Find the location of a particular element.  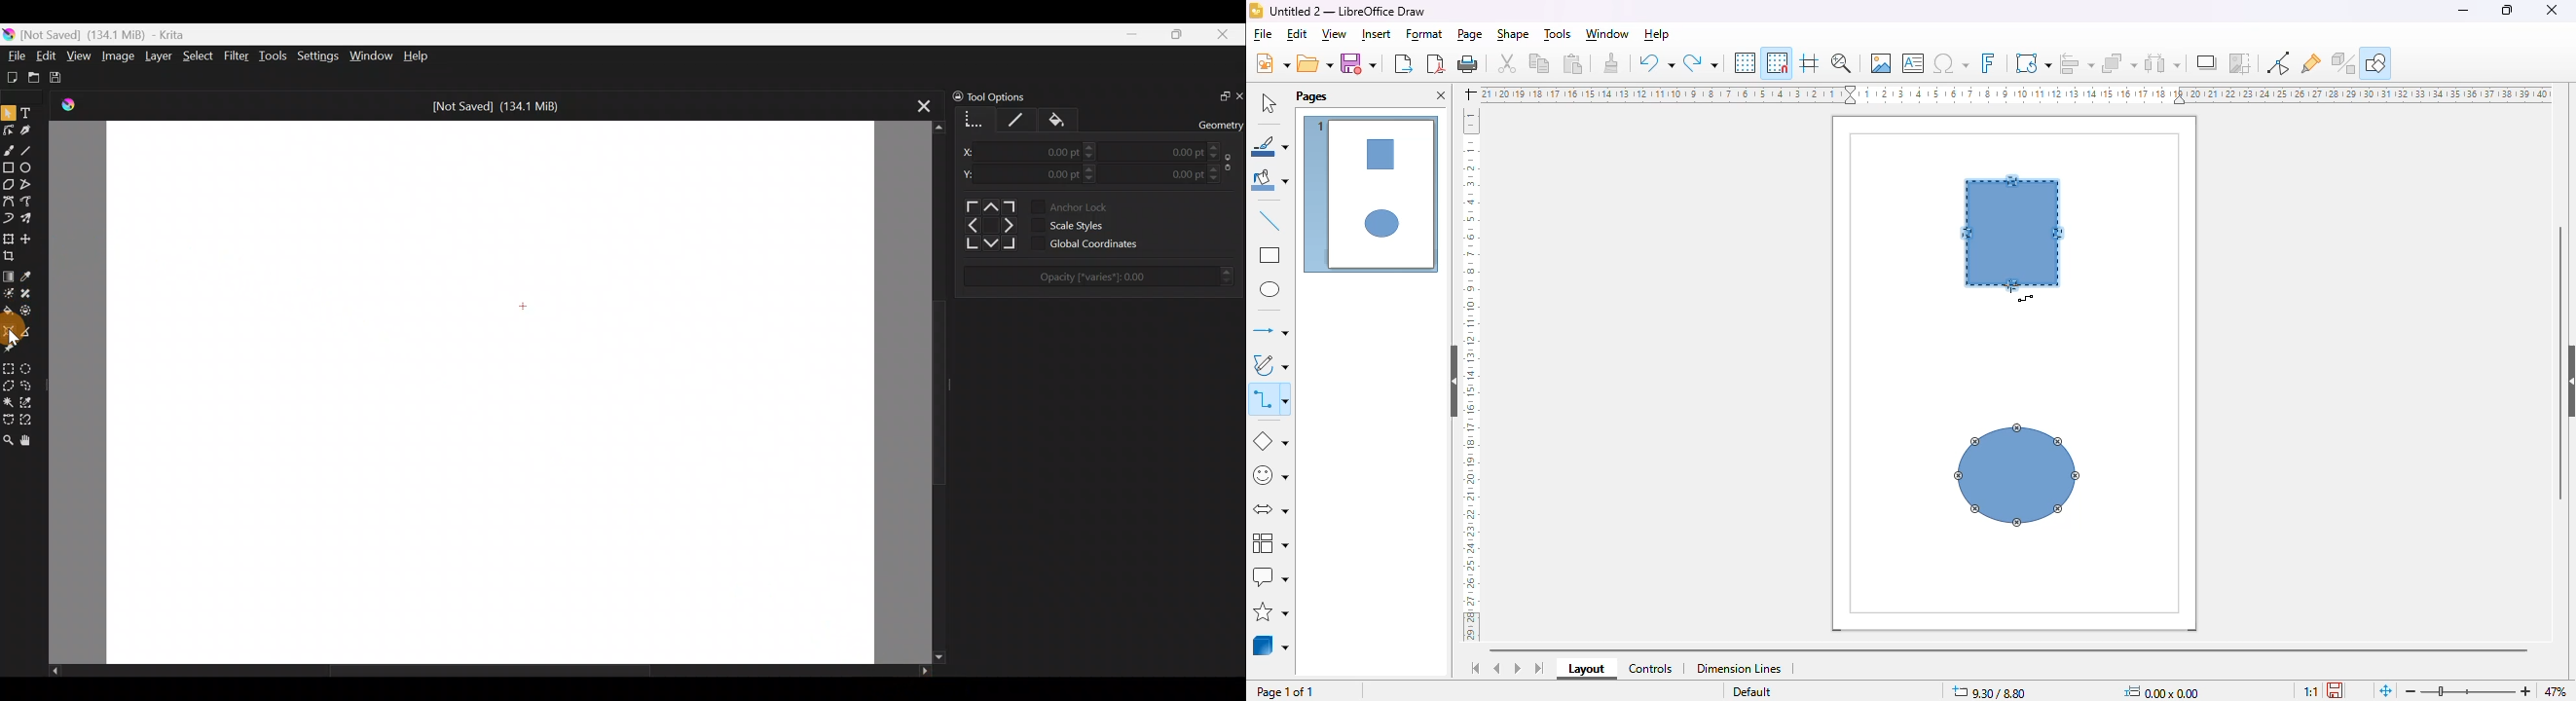

Freehand path tool is located at coordinates (27, 202).